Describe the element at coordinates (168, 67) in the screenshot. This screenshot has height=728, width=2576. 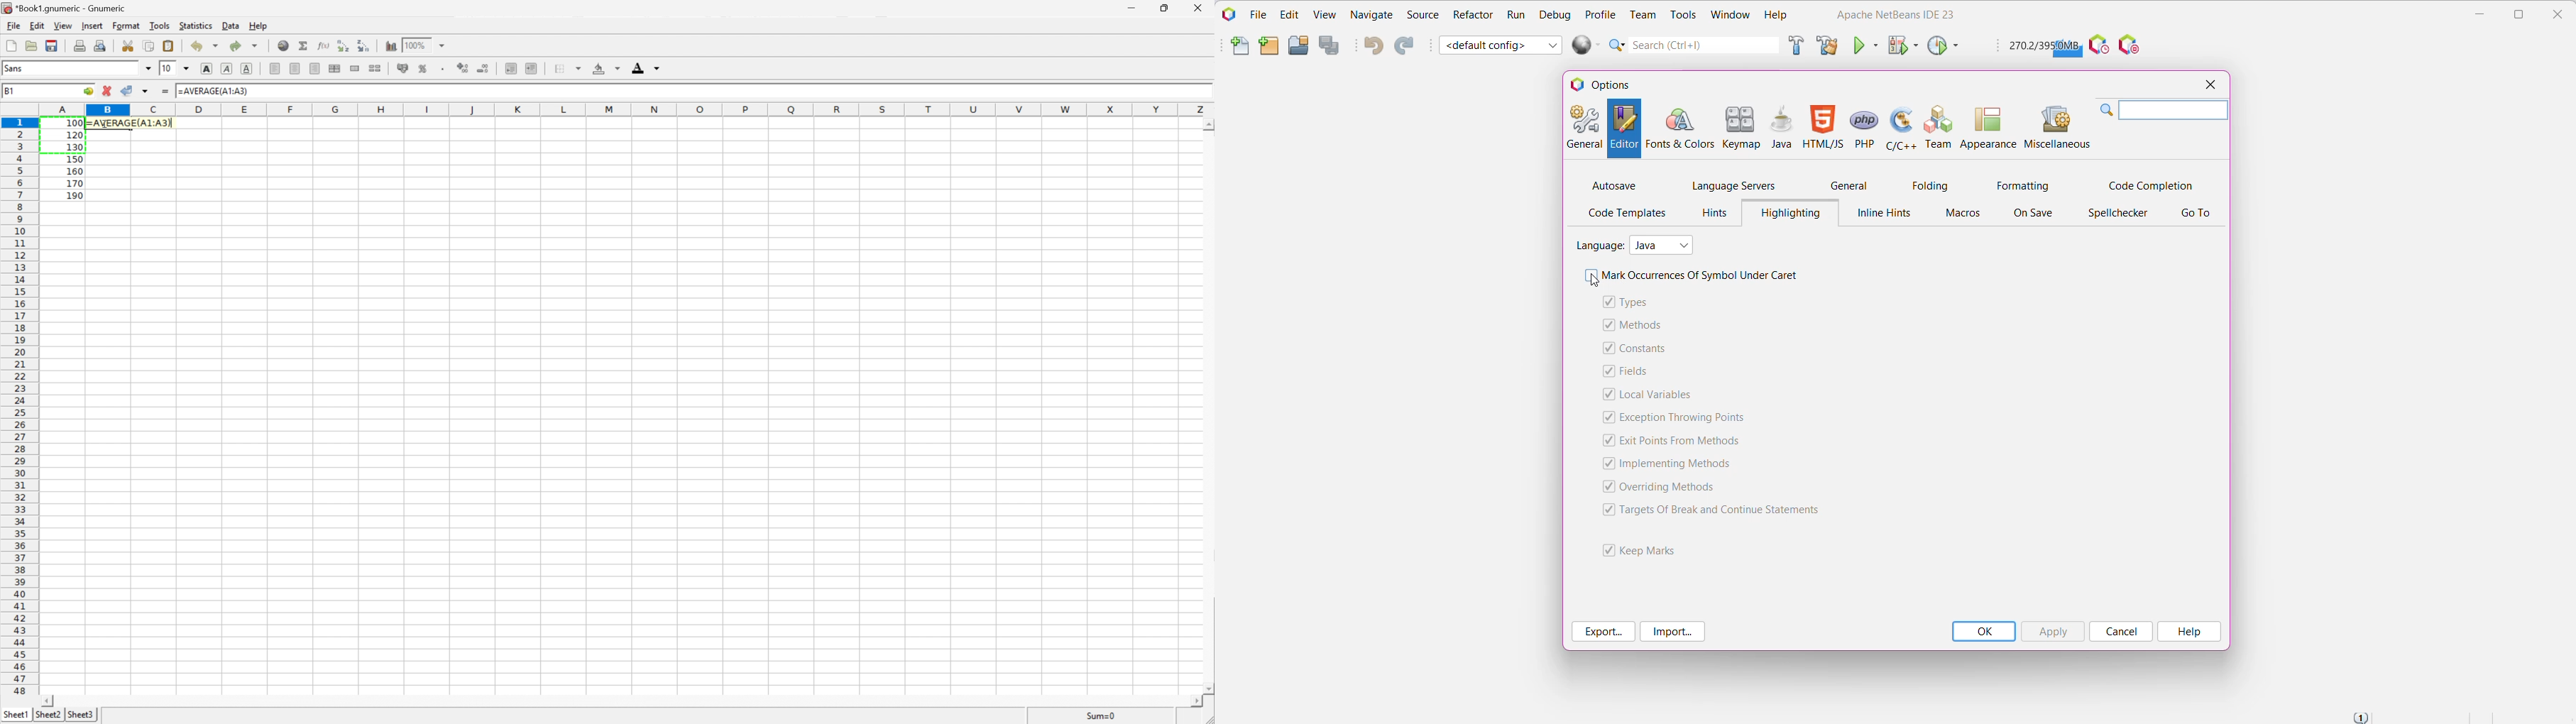
I see `10` at that location.